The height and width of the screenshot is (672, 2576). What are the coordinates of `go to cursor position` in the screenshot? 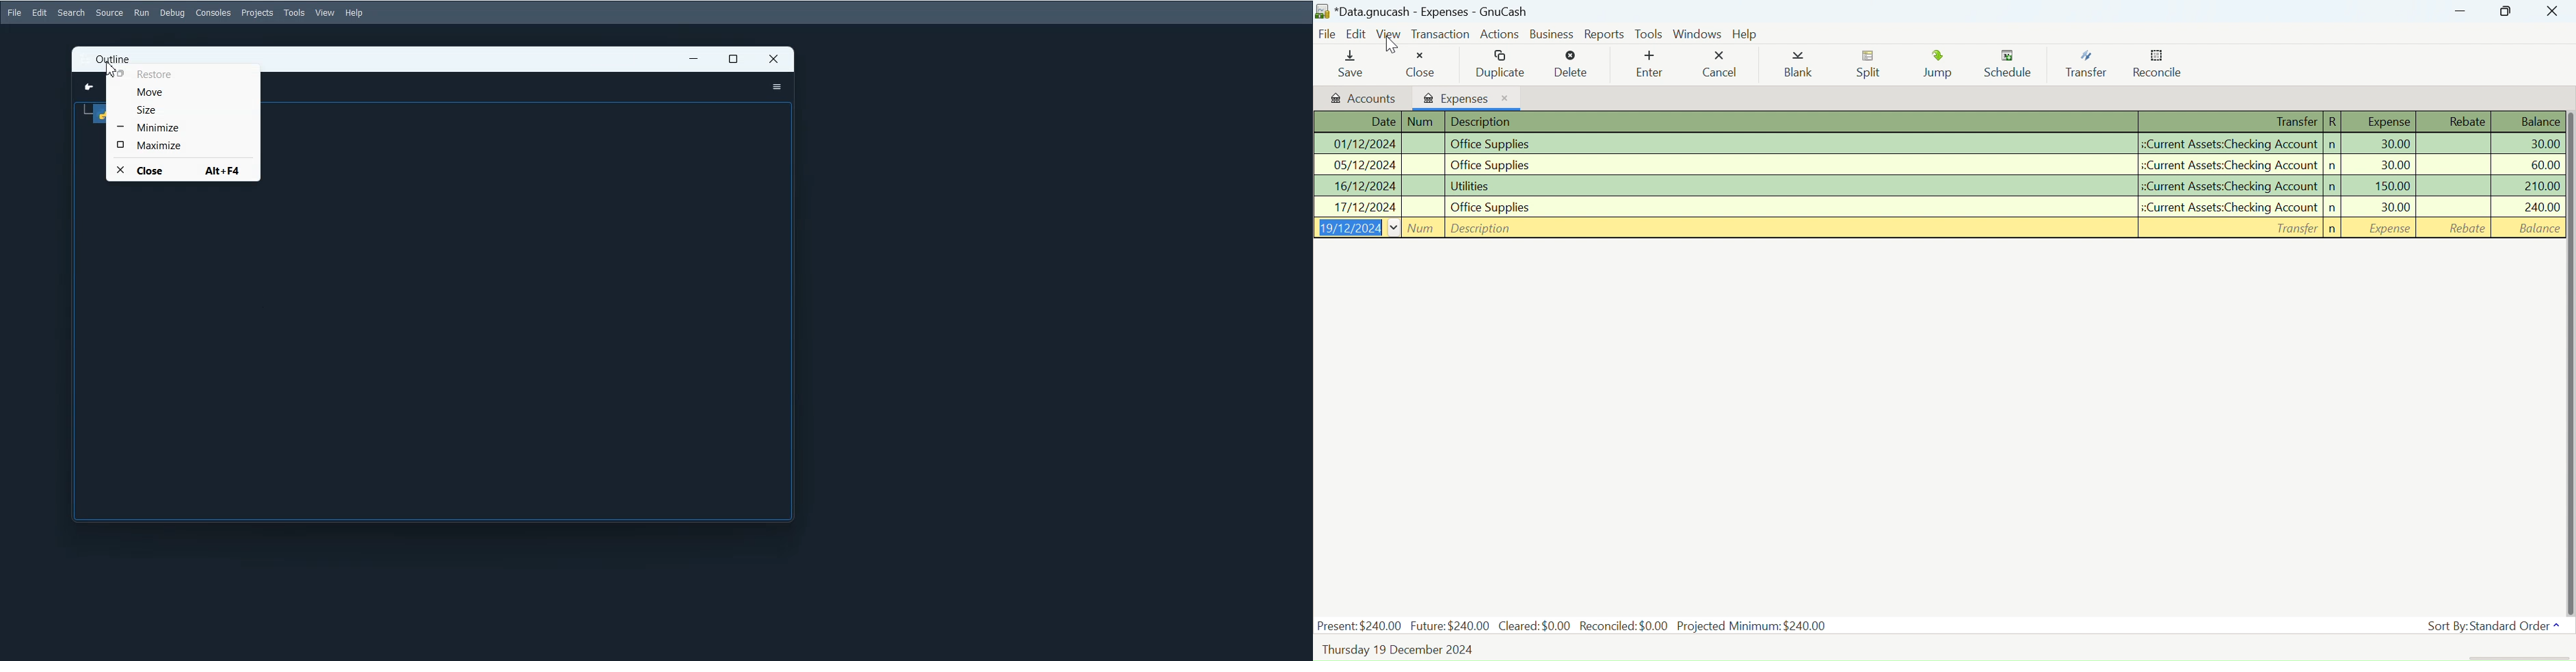 It's located at (83, 87).